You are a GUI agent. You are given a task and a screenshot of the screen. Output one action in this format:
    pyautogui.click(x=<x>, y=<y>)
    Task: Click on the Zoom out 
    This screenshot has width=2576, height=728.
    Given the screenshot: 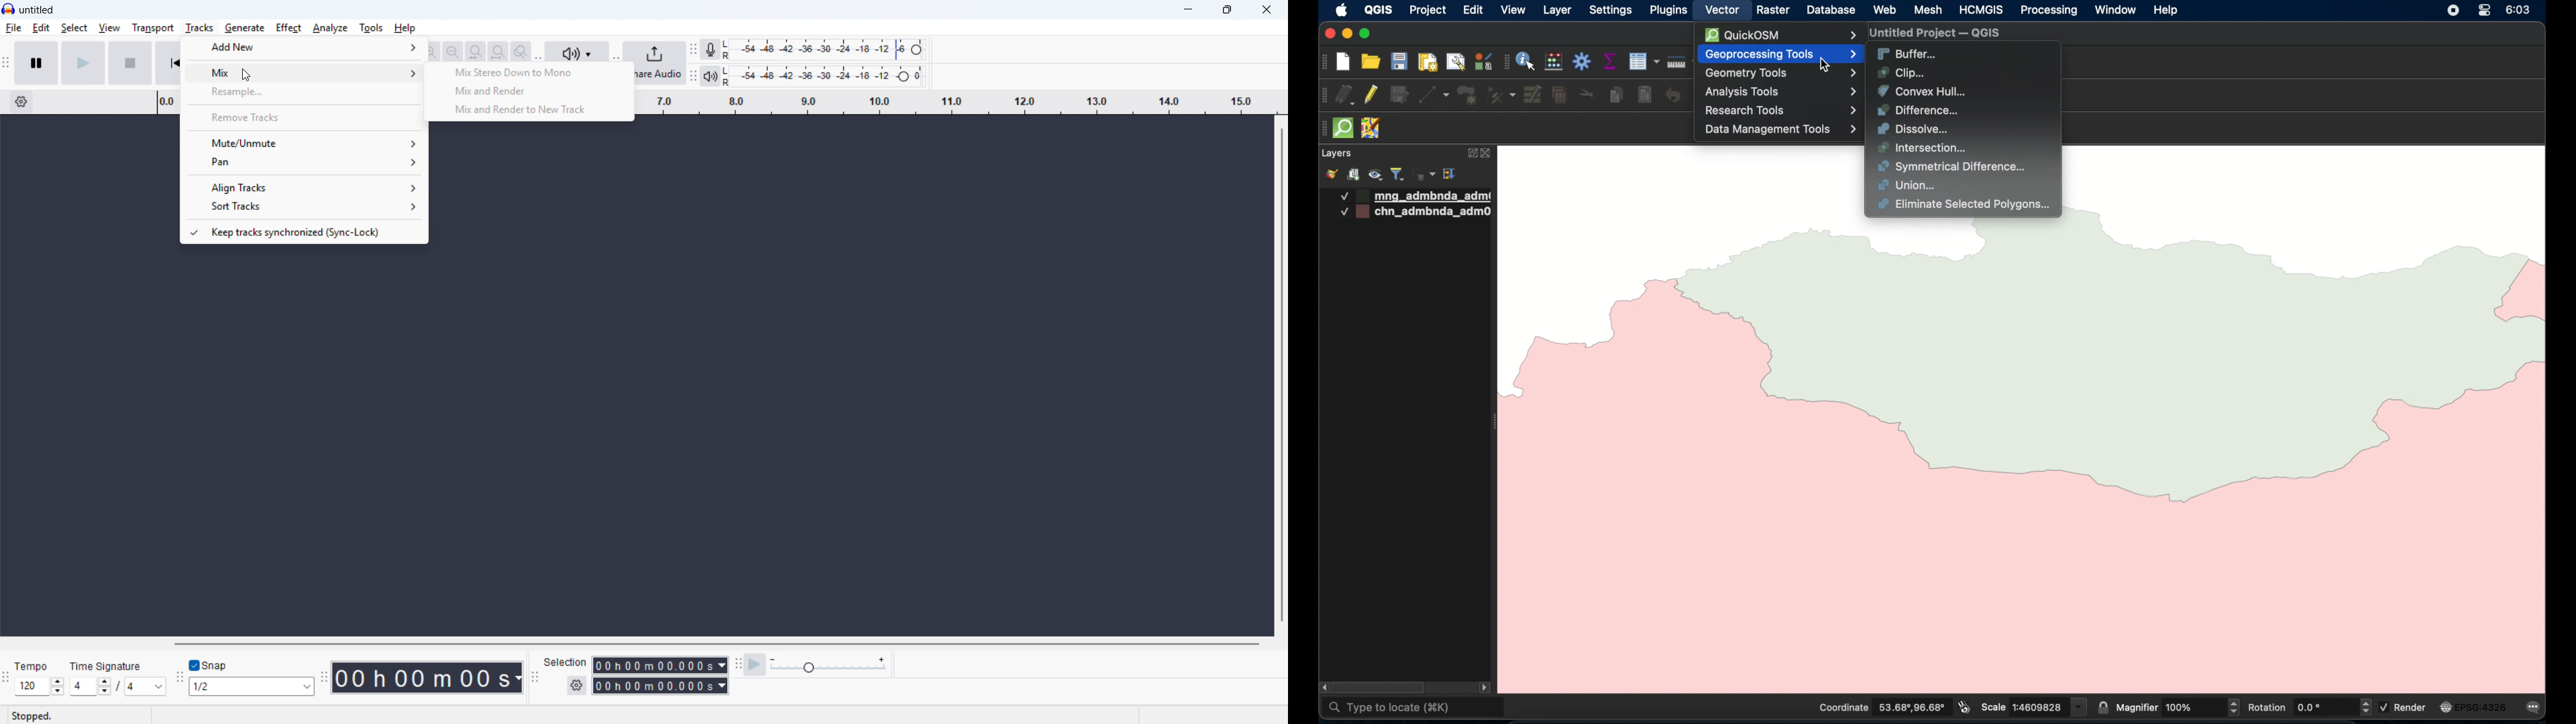 What is the action you would take?
    pyautogui.click(x=431, y=52)
    